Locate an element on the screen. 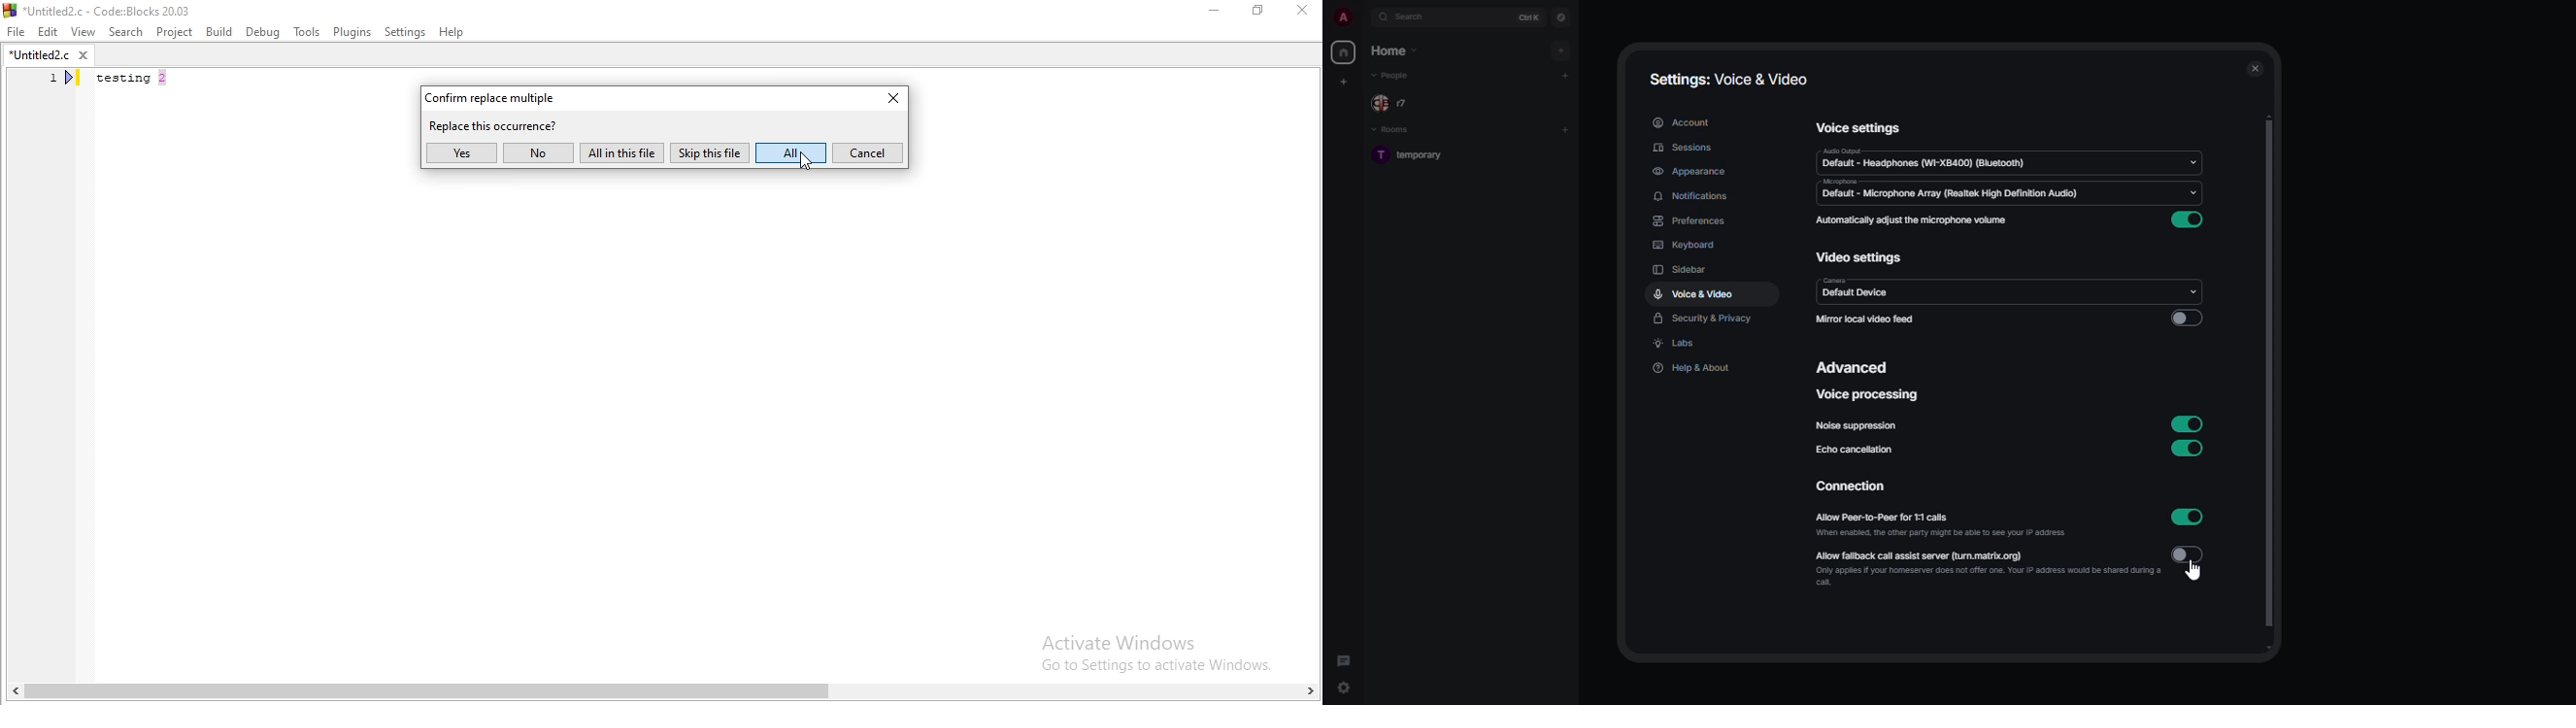  no is located at coordinates (539, 152).